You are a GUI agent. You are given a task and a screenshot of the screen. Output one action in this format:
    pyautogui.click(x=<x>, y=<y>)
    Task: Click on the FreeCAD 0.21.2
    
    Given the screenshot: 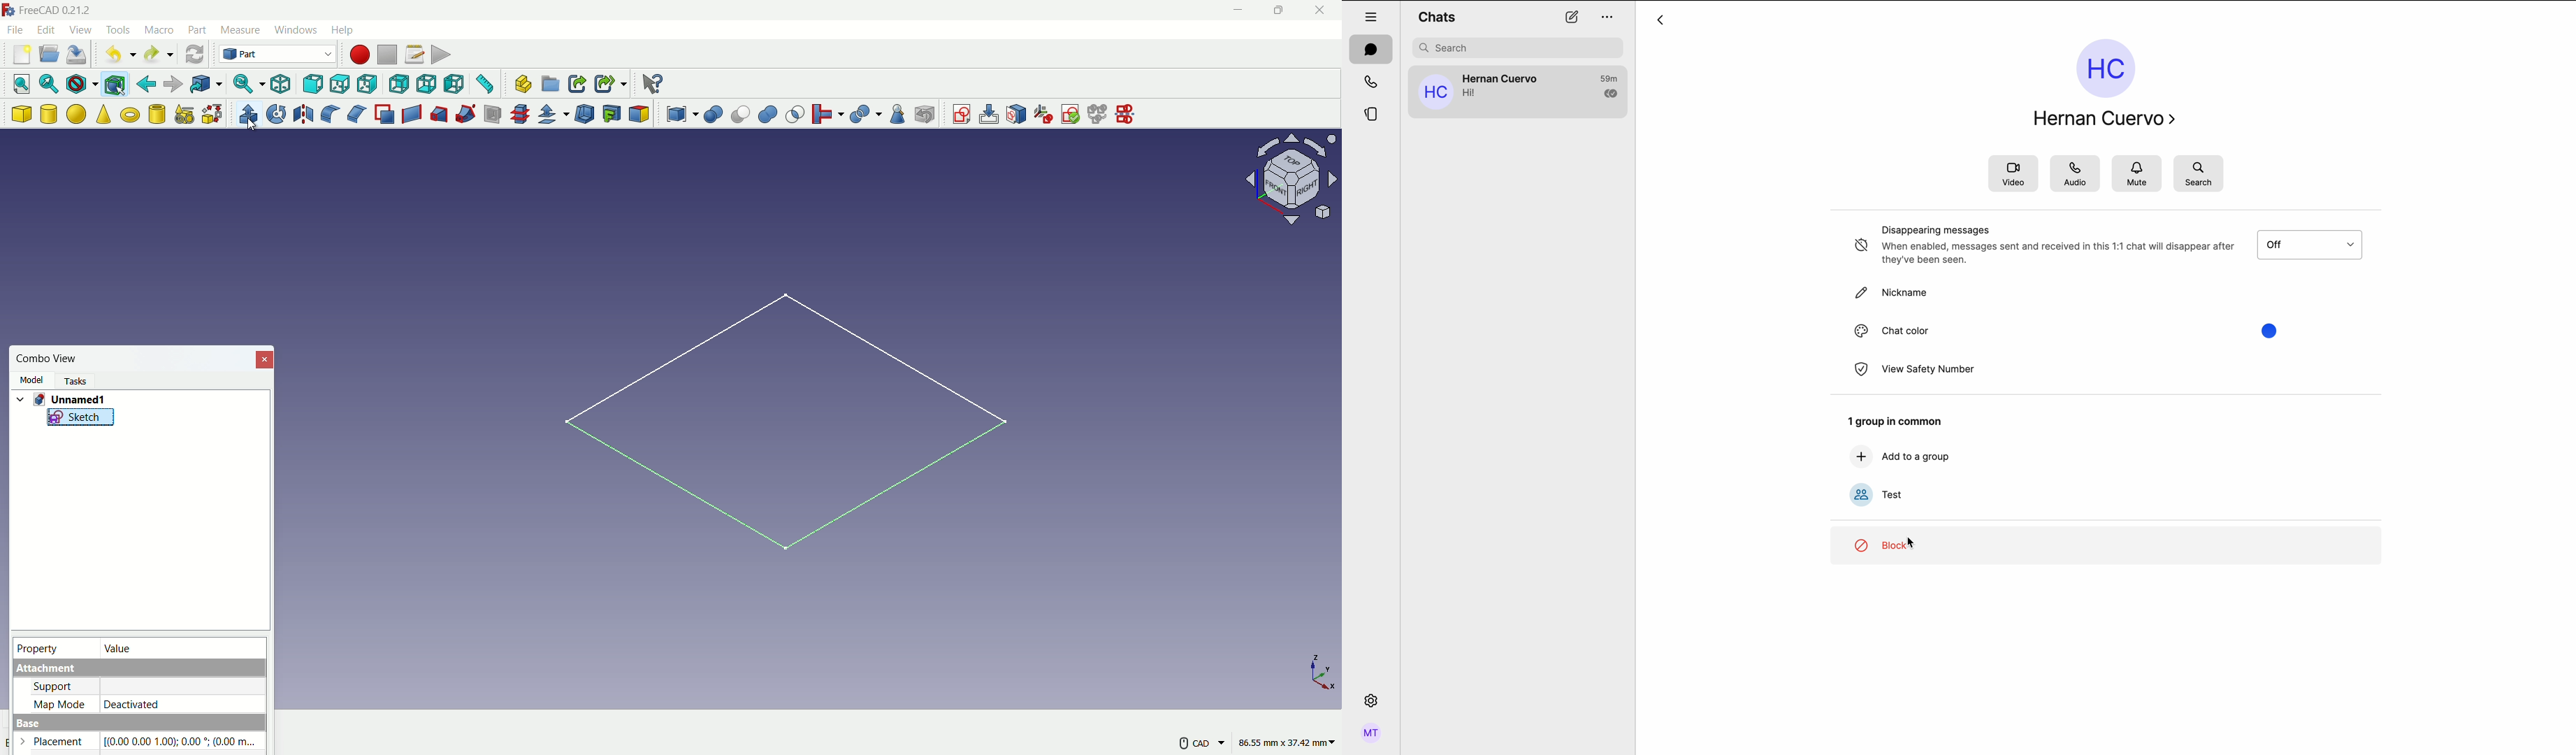 What is the action you would take?
    pyautogui.click(x=58, y=10)
    